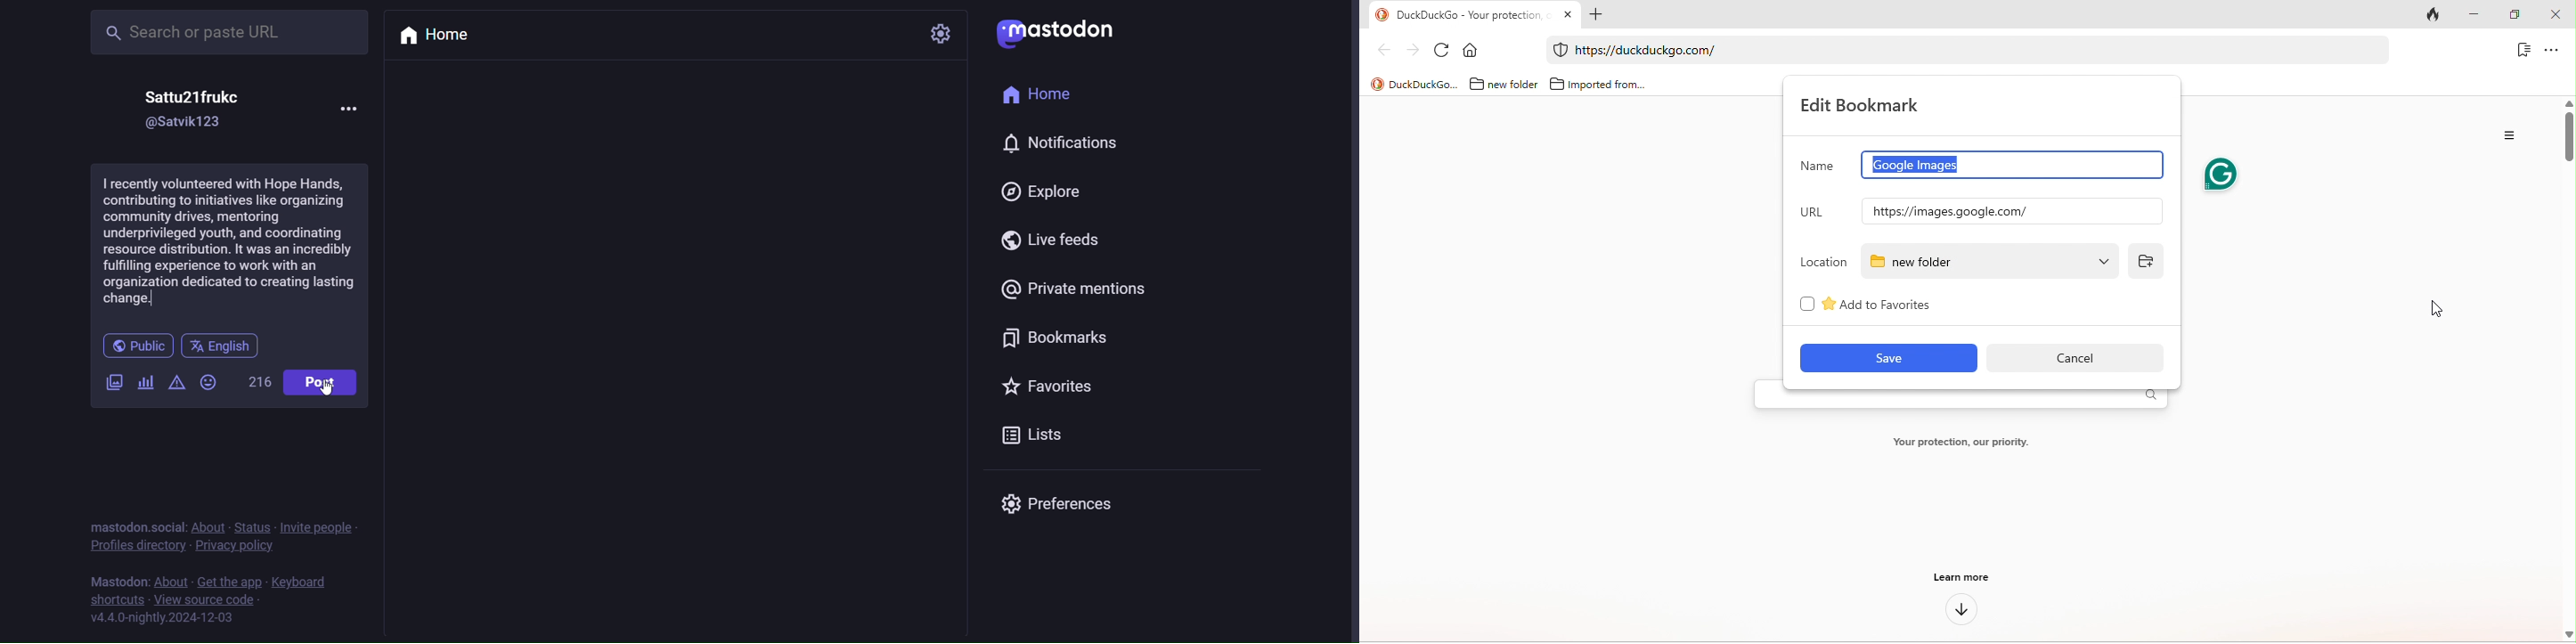 This screenshot has width=2576, height=644. Describe the element at coordinates (140, 381) in the screenshot. I see `poll` at that location.